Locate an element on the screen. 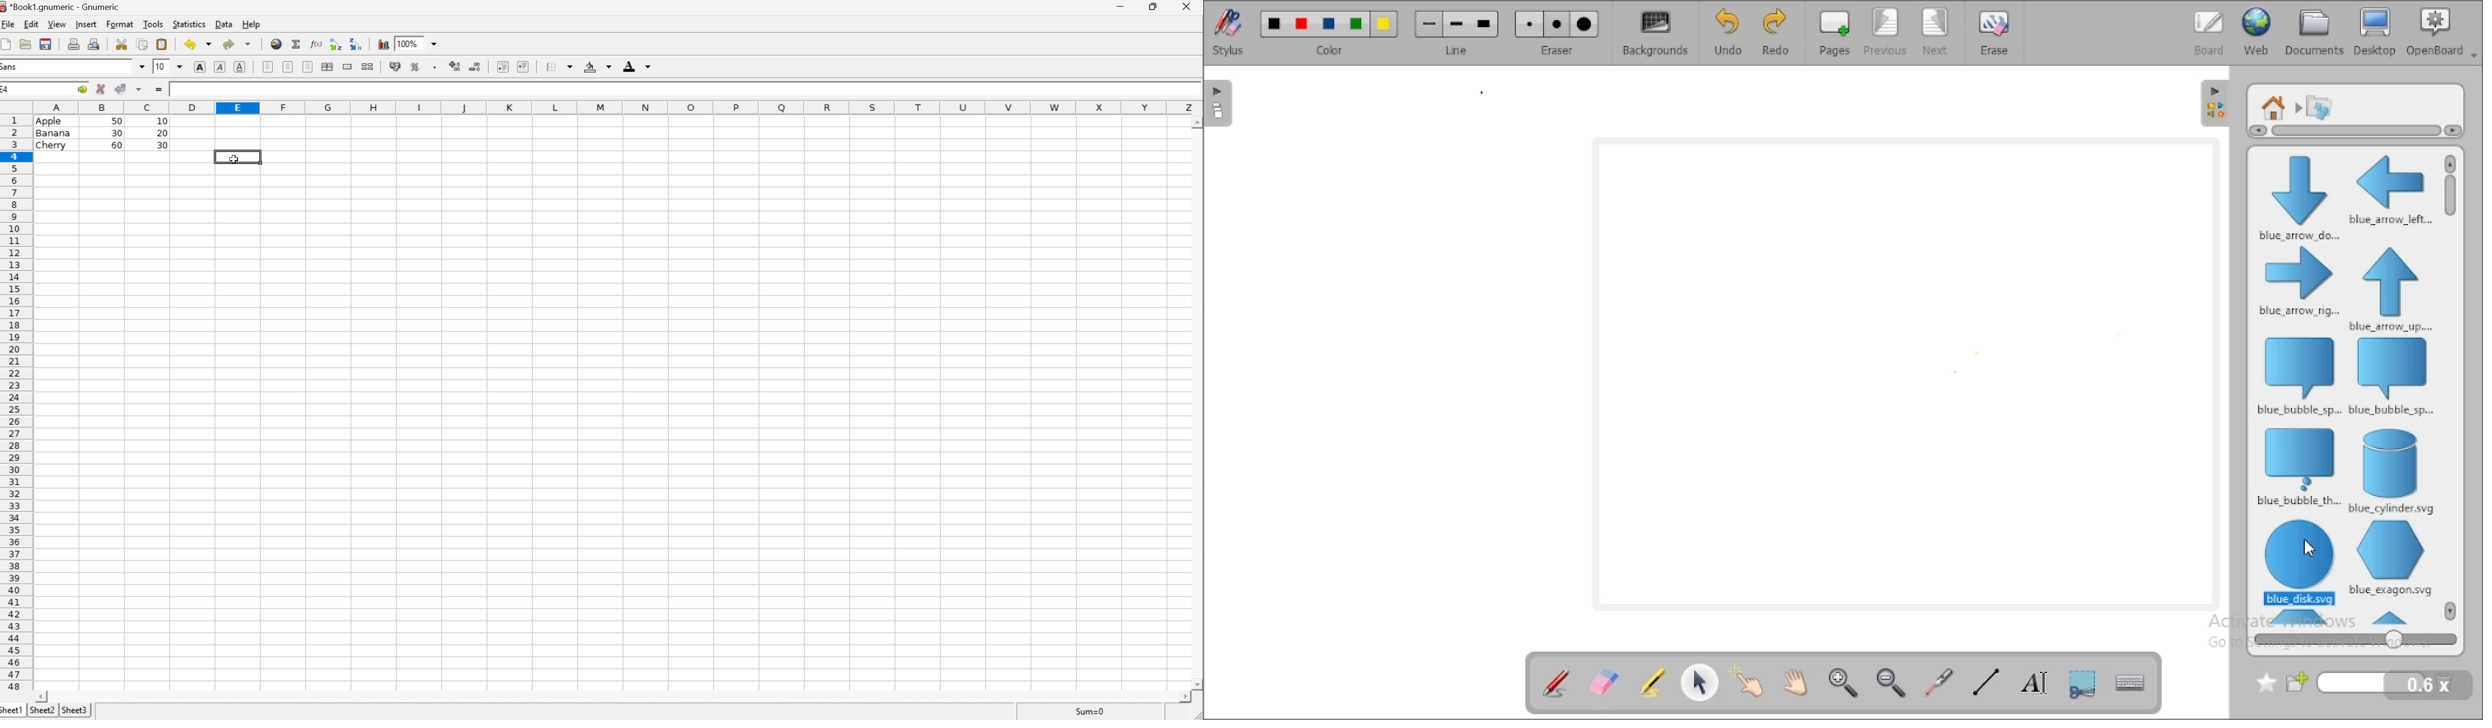 This screenshot has height=728, width=2492. capture part of the screen is located at coordinates (2083, 682).